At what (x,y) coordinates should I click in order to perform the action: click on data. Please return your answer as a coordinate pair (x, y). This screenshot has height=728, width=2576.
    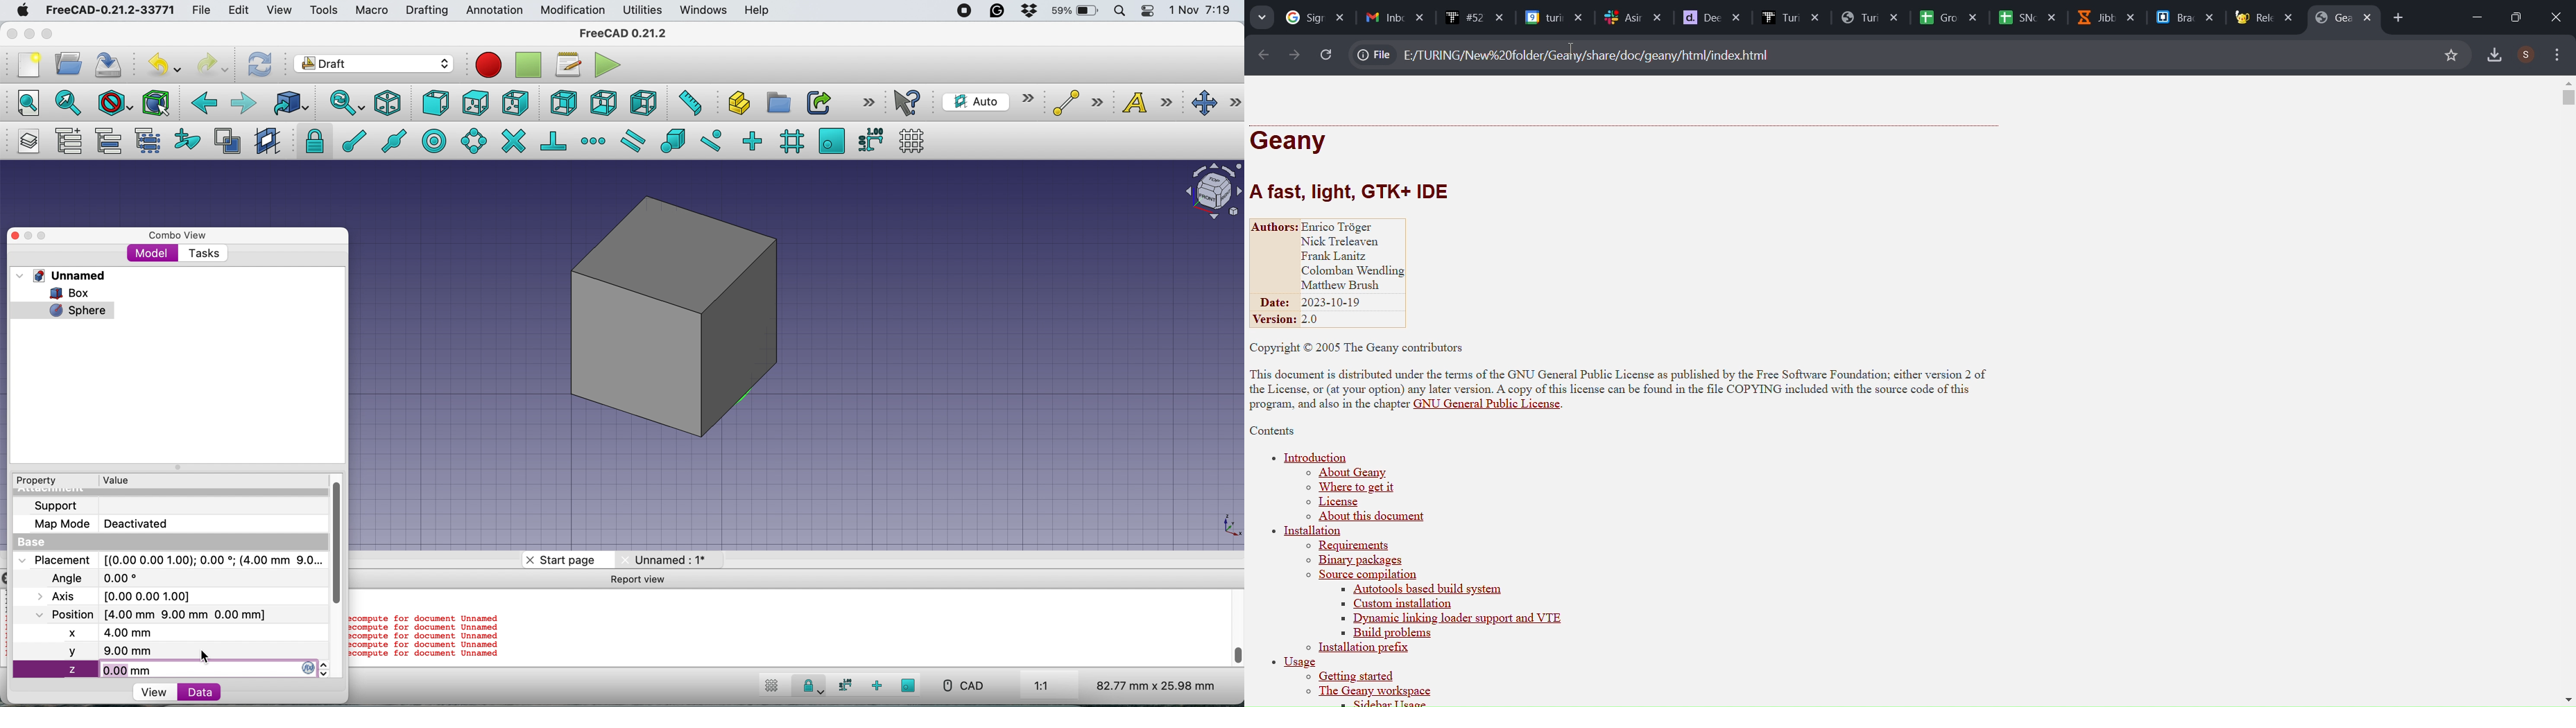
    Looking at the image, I should click on (199, 691).